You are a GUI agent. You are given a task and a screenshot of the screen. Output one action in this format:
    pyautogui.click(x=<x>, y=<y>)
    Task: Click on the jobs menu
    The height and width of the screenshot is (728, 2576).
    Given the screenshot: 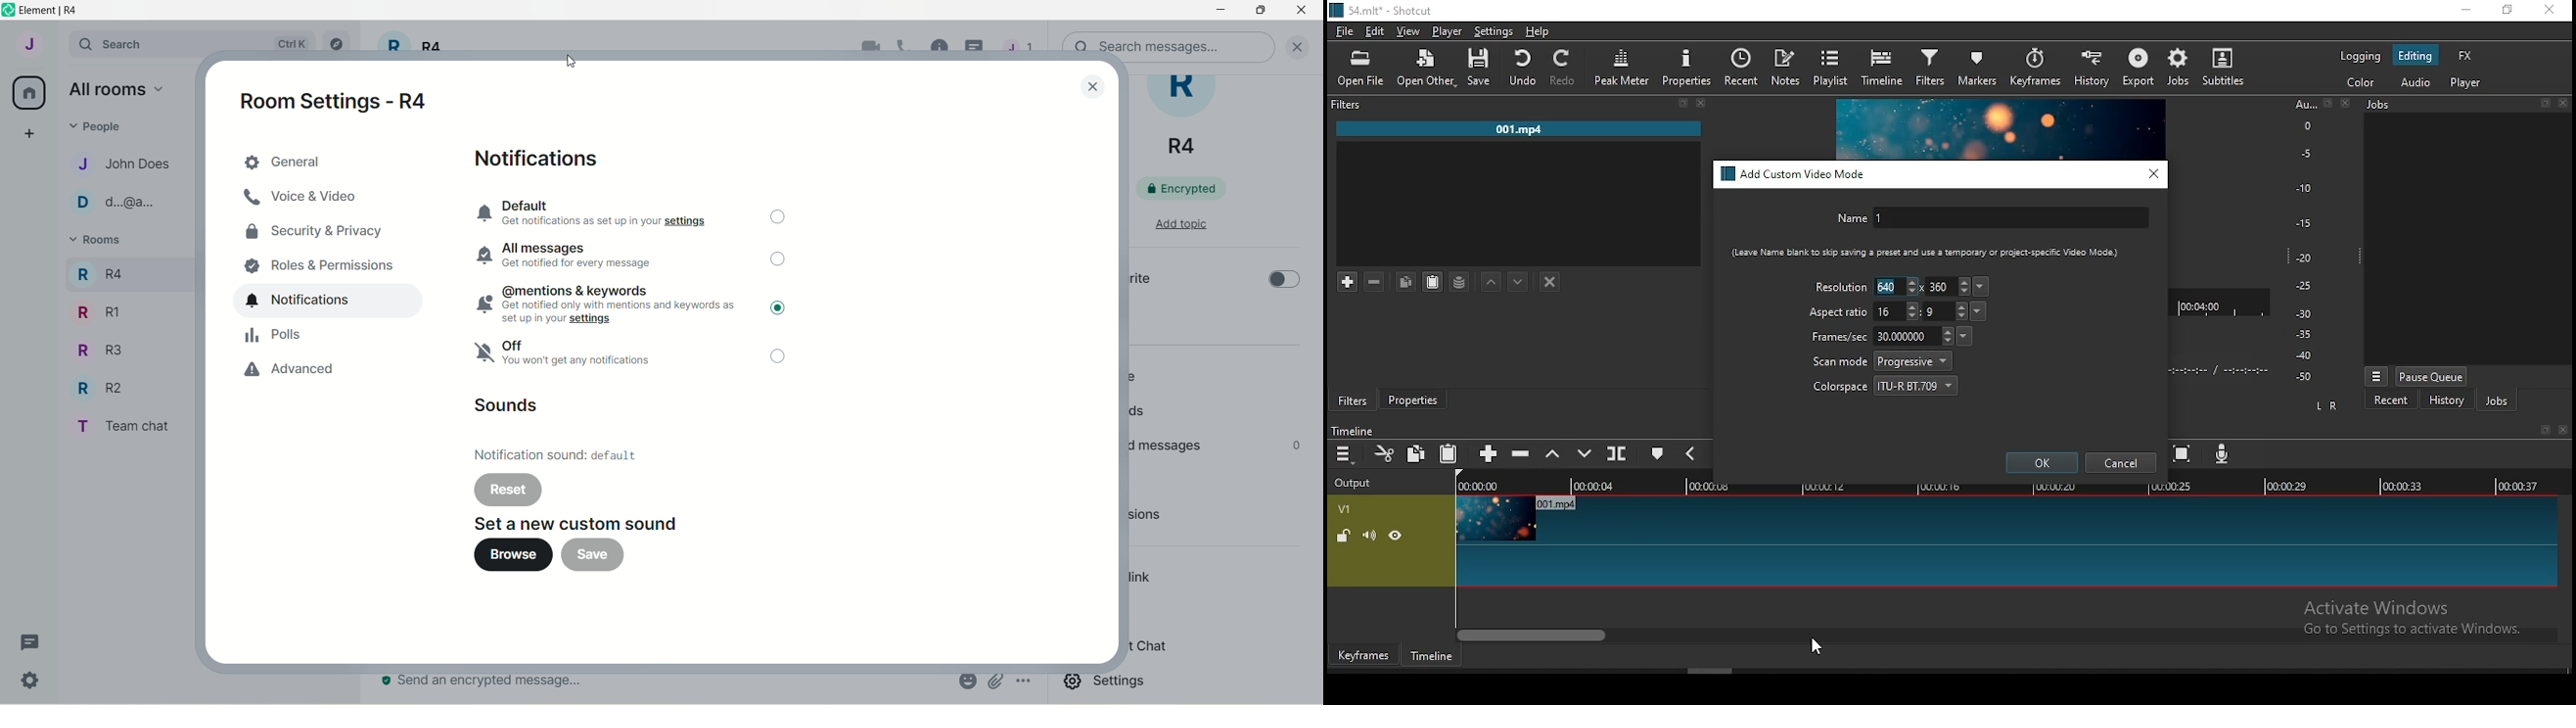 What is the action you would take?
    pyautogui.click(x=2377, y=378)
    